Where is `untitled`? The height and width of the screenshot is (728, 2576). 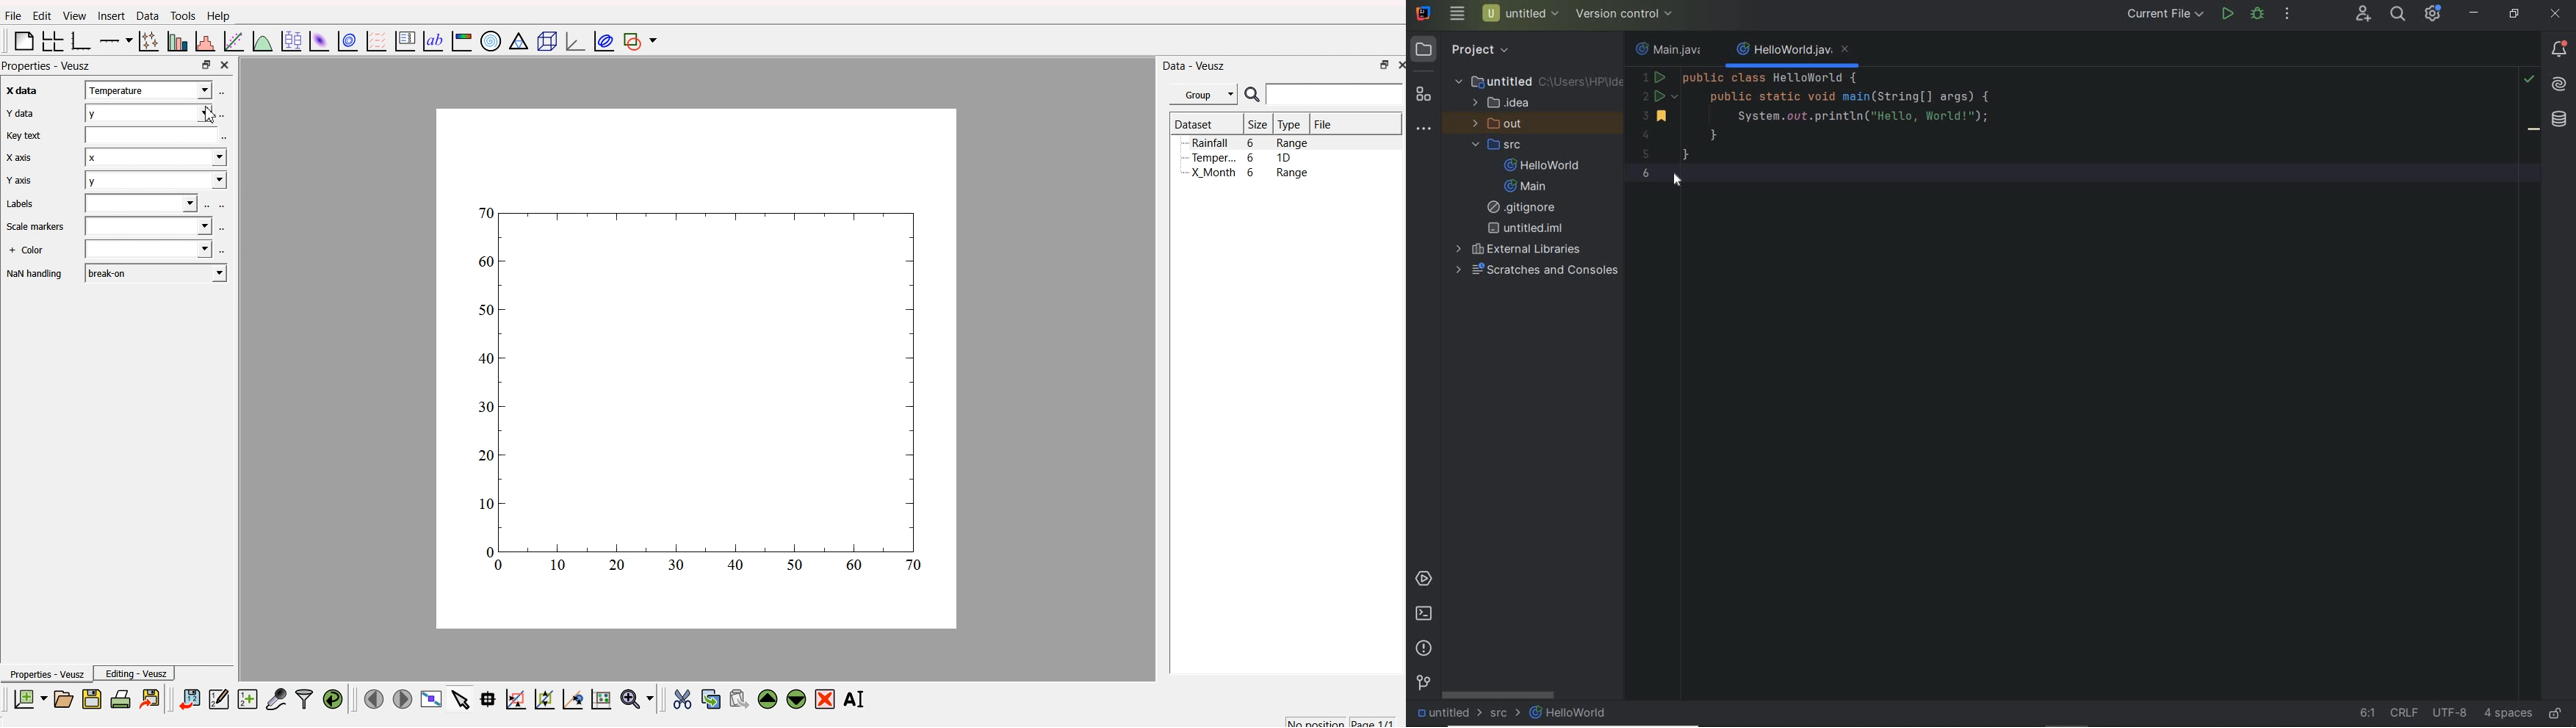
untitled is located at coordinates (1538, 81).